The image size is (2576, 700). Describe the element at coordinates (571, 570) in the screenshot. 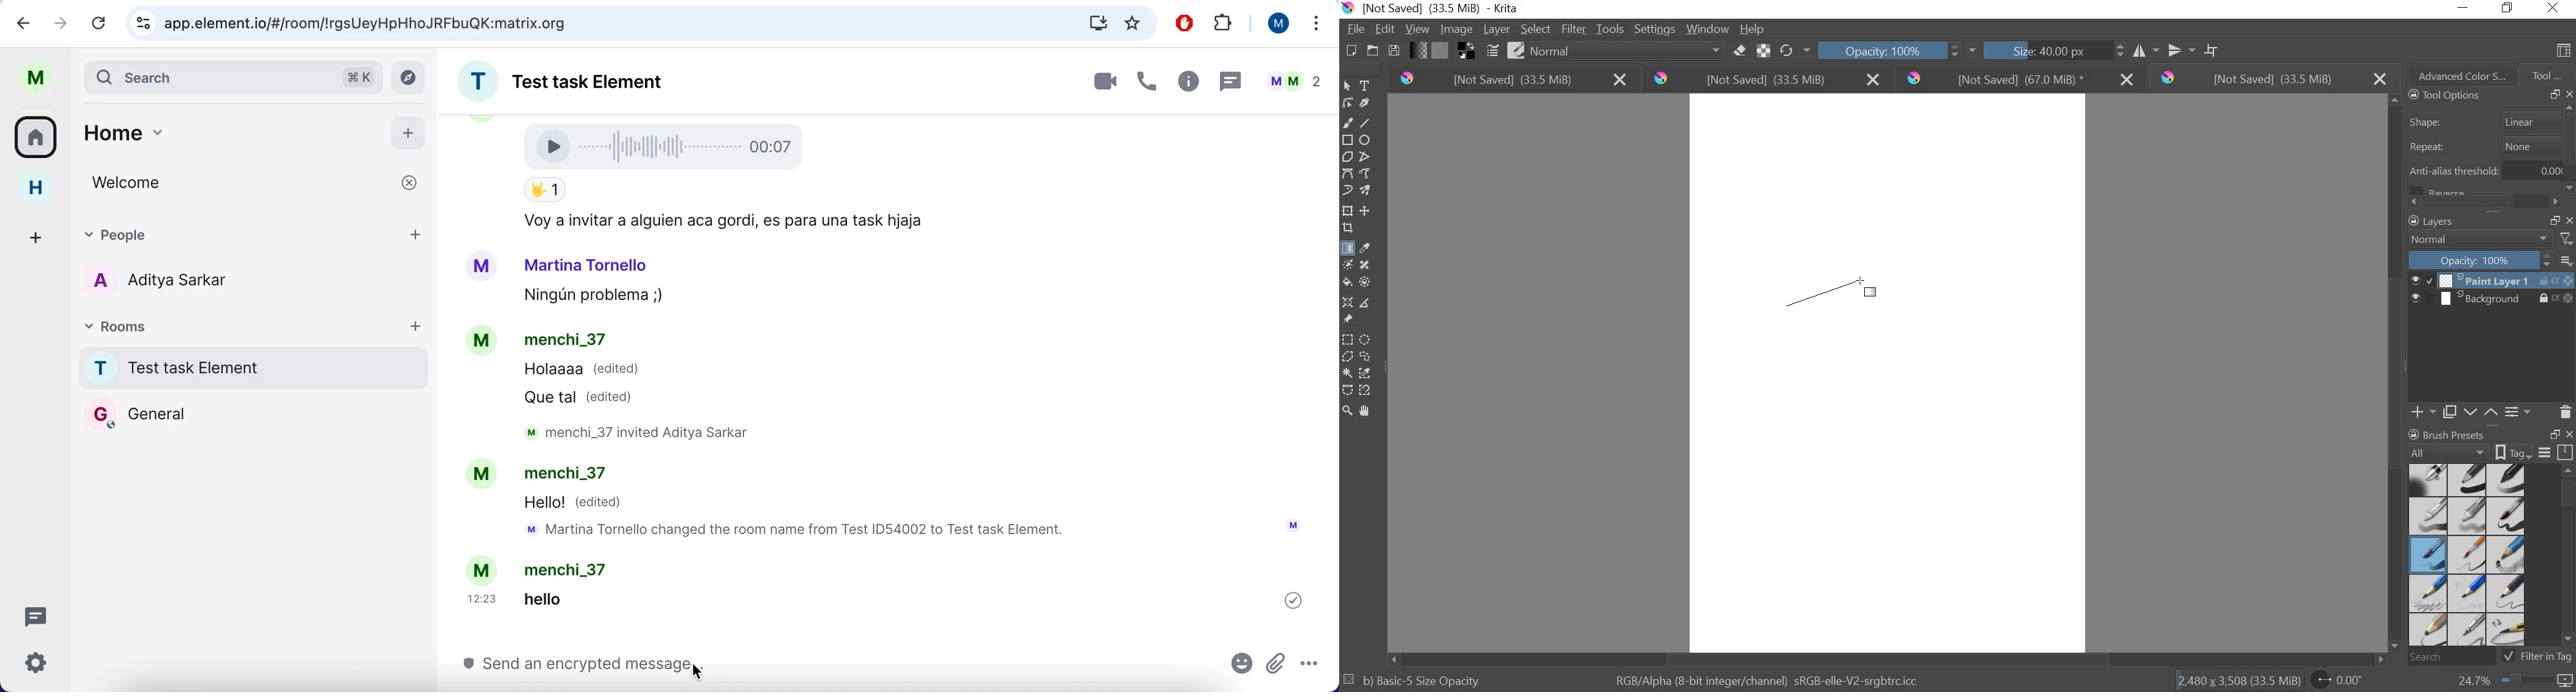

I see `menchi_37` at that location.